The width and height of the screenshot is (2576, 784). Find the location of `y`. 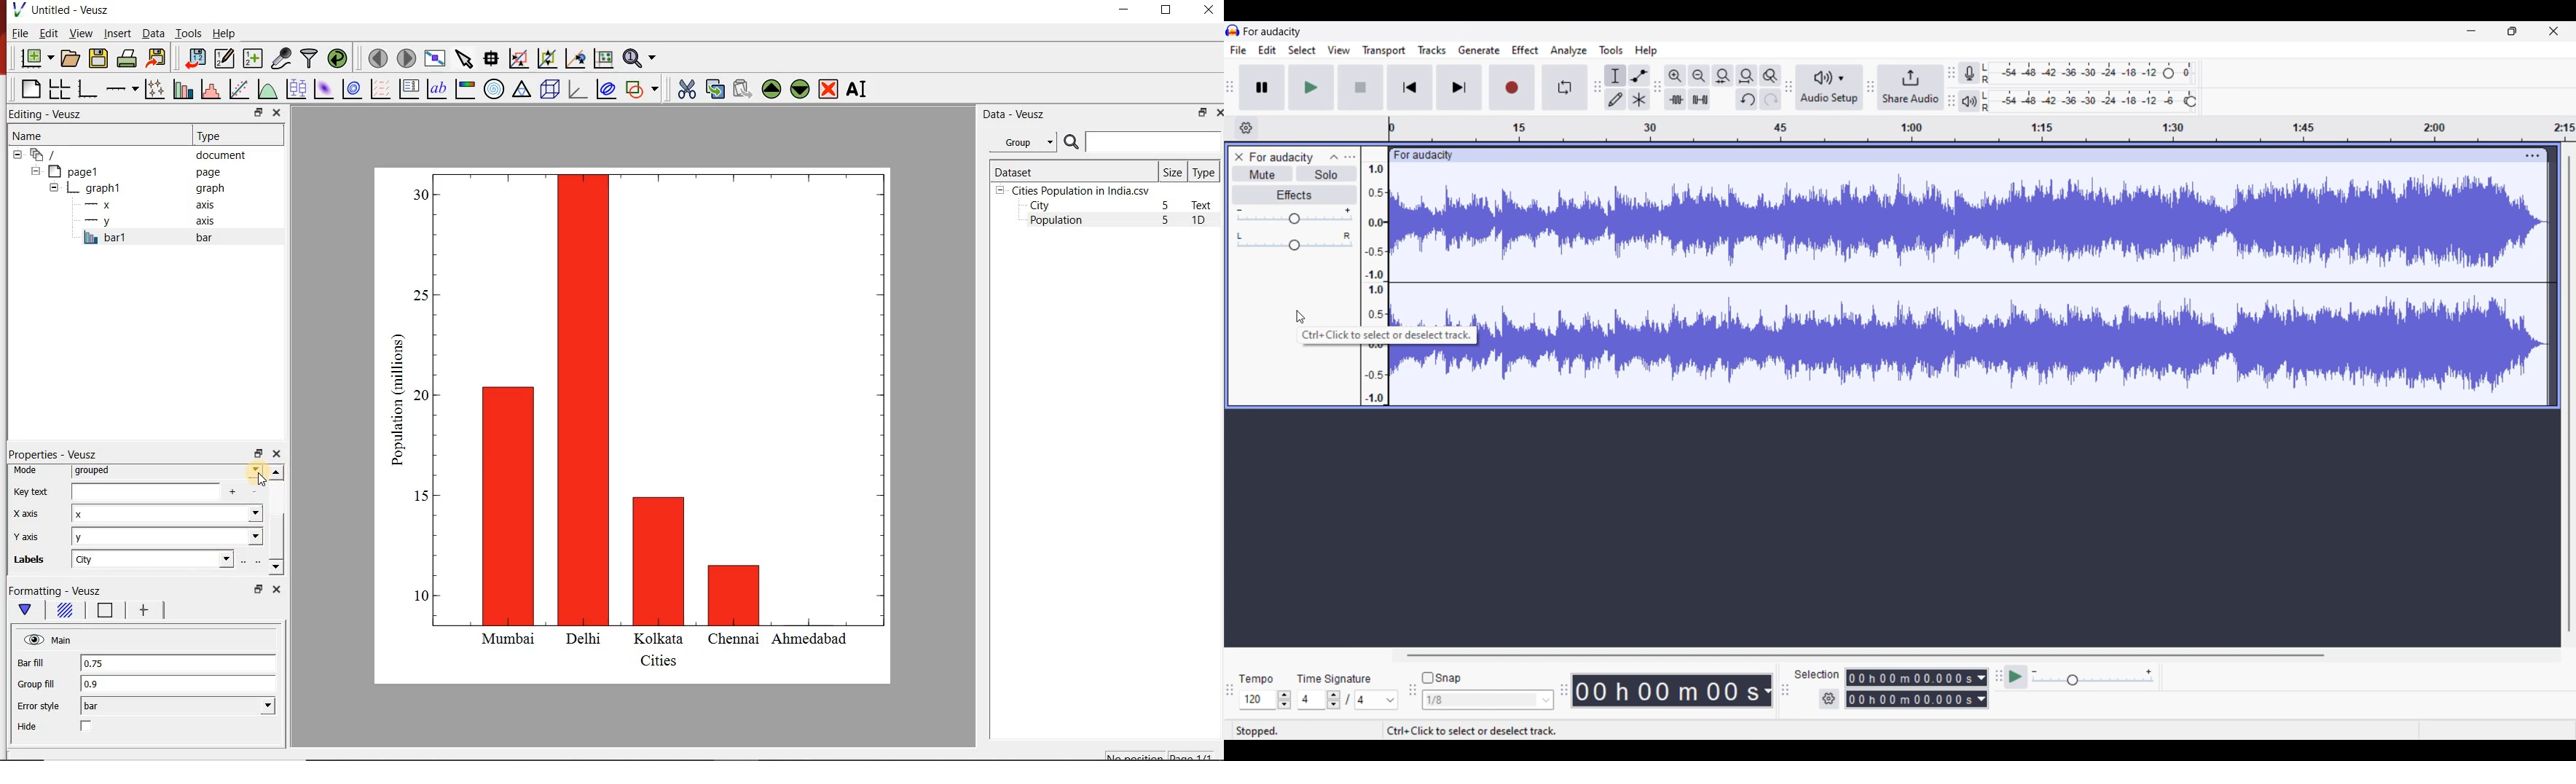

y is located at coordinates (168, 537).